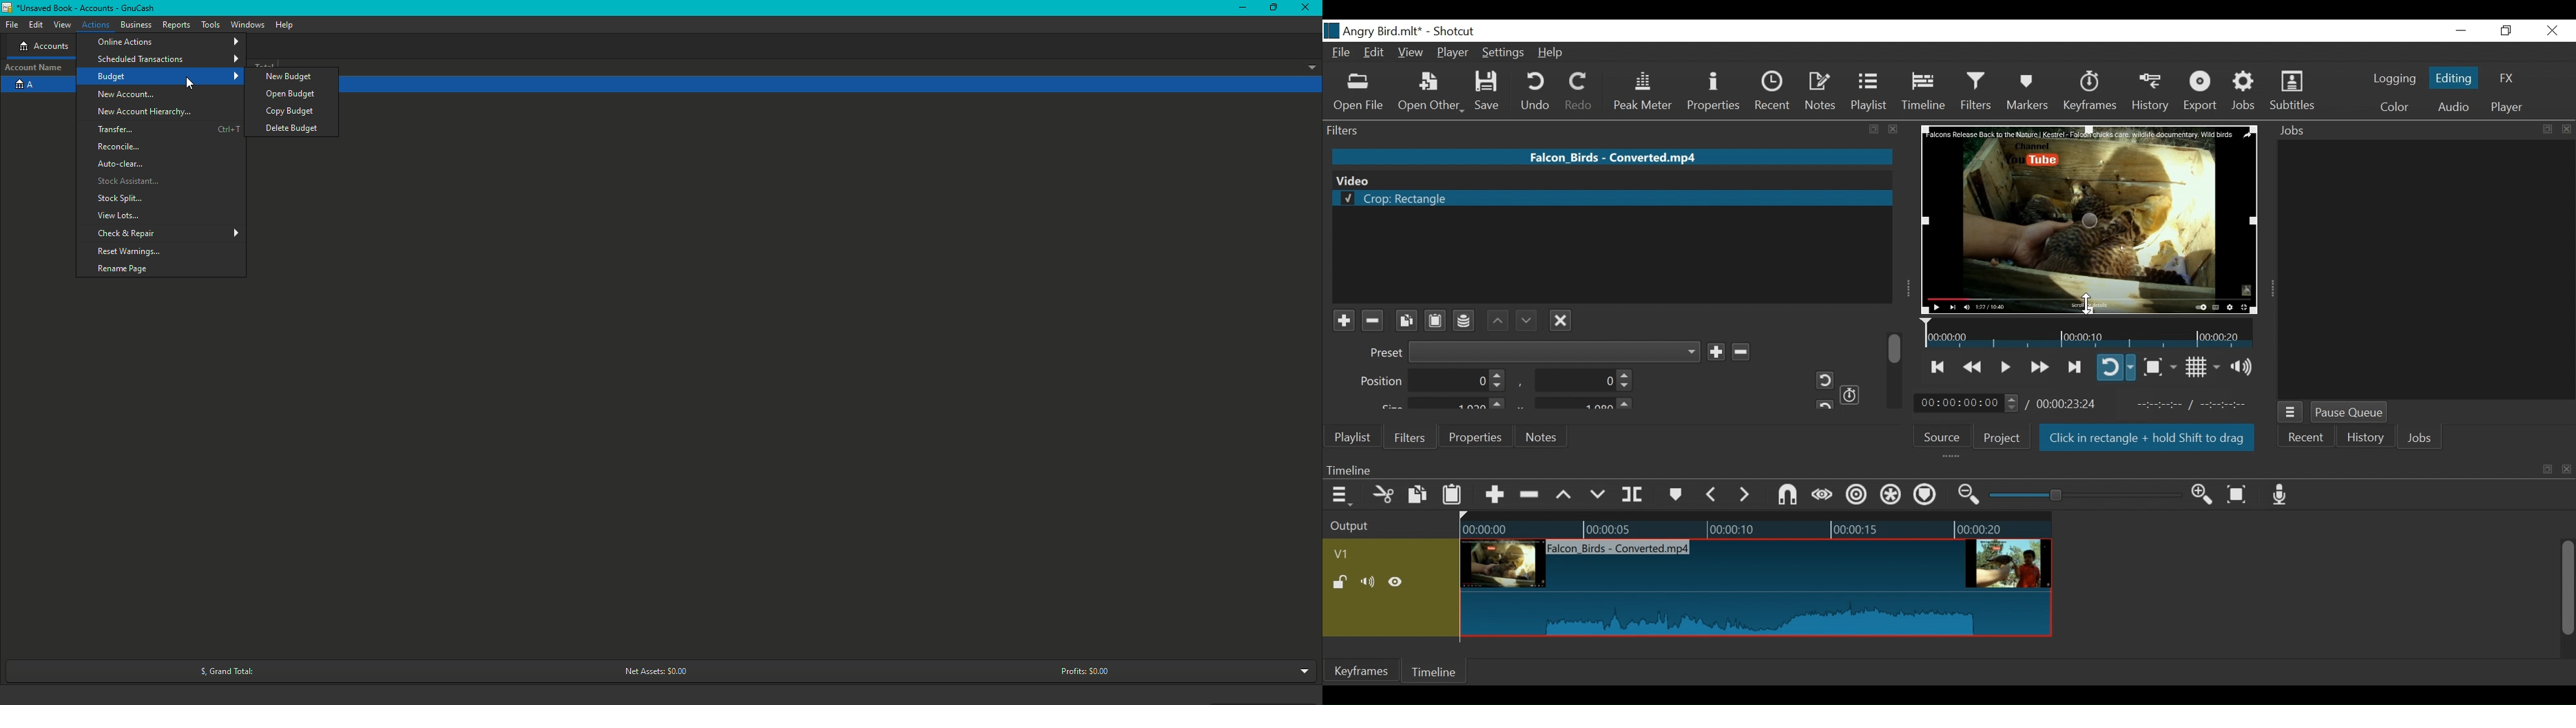 The image size is (2576, 728). I want to click on 0, so click(1580, 383).